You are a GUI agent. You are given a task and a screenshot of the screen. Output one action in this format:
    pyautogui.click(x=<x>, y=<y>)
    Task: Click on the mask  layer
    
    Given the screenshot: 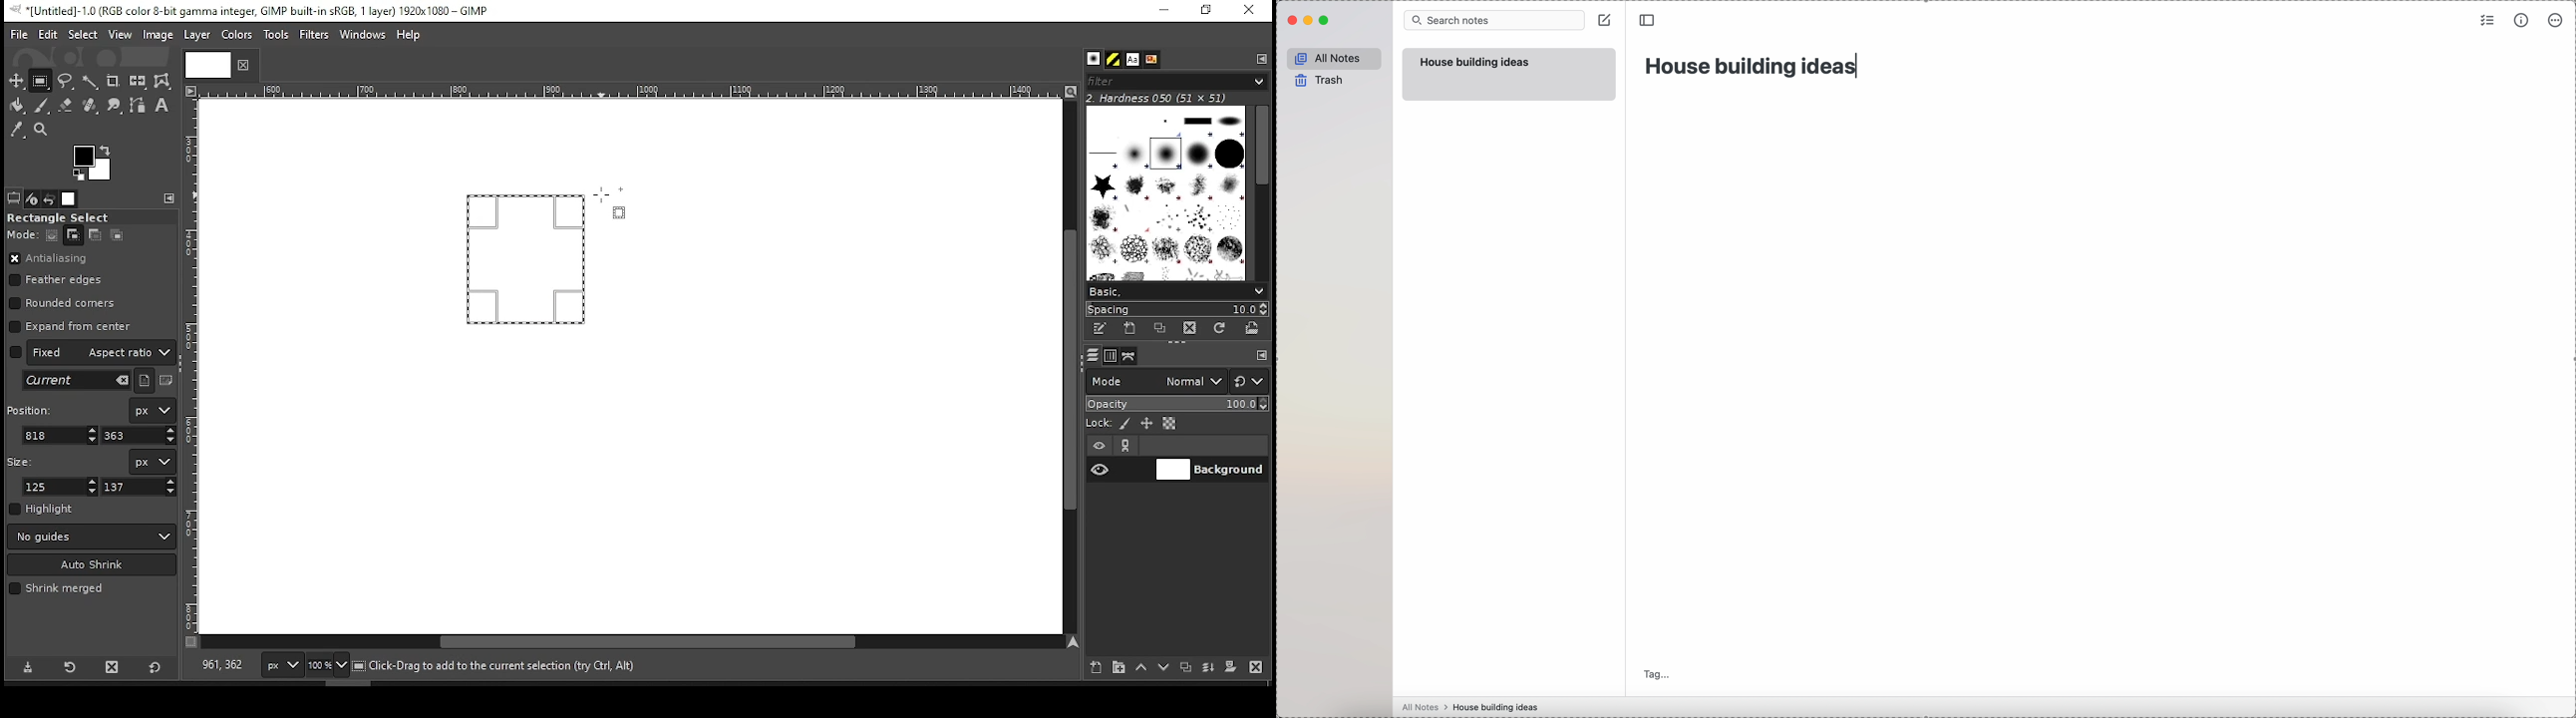 What is the action you would take?
    pyautogui.click(x=1230, y=668)
    